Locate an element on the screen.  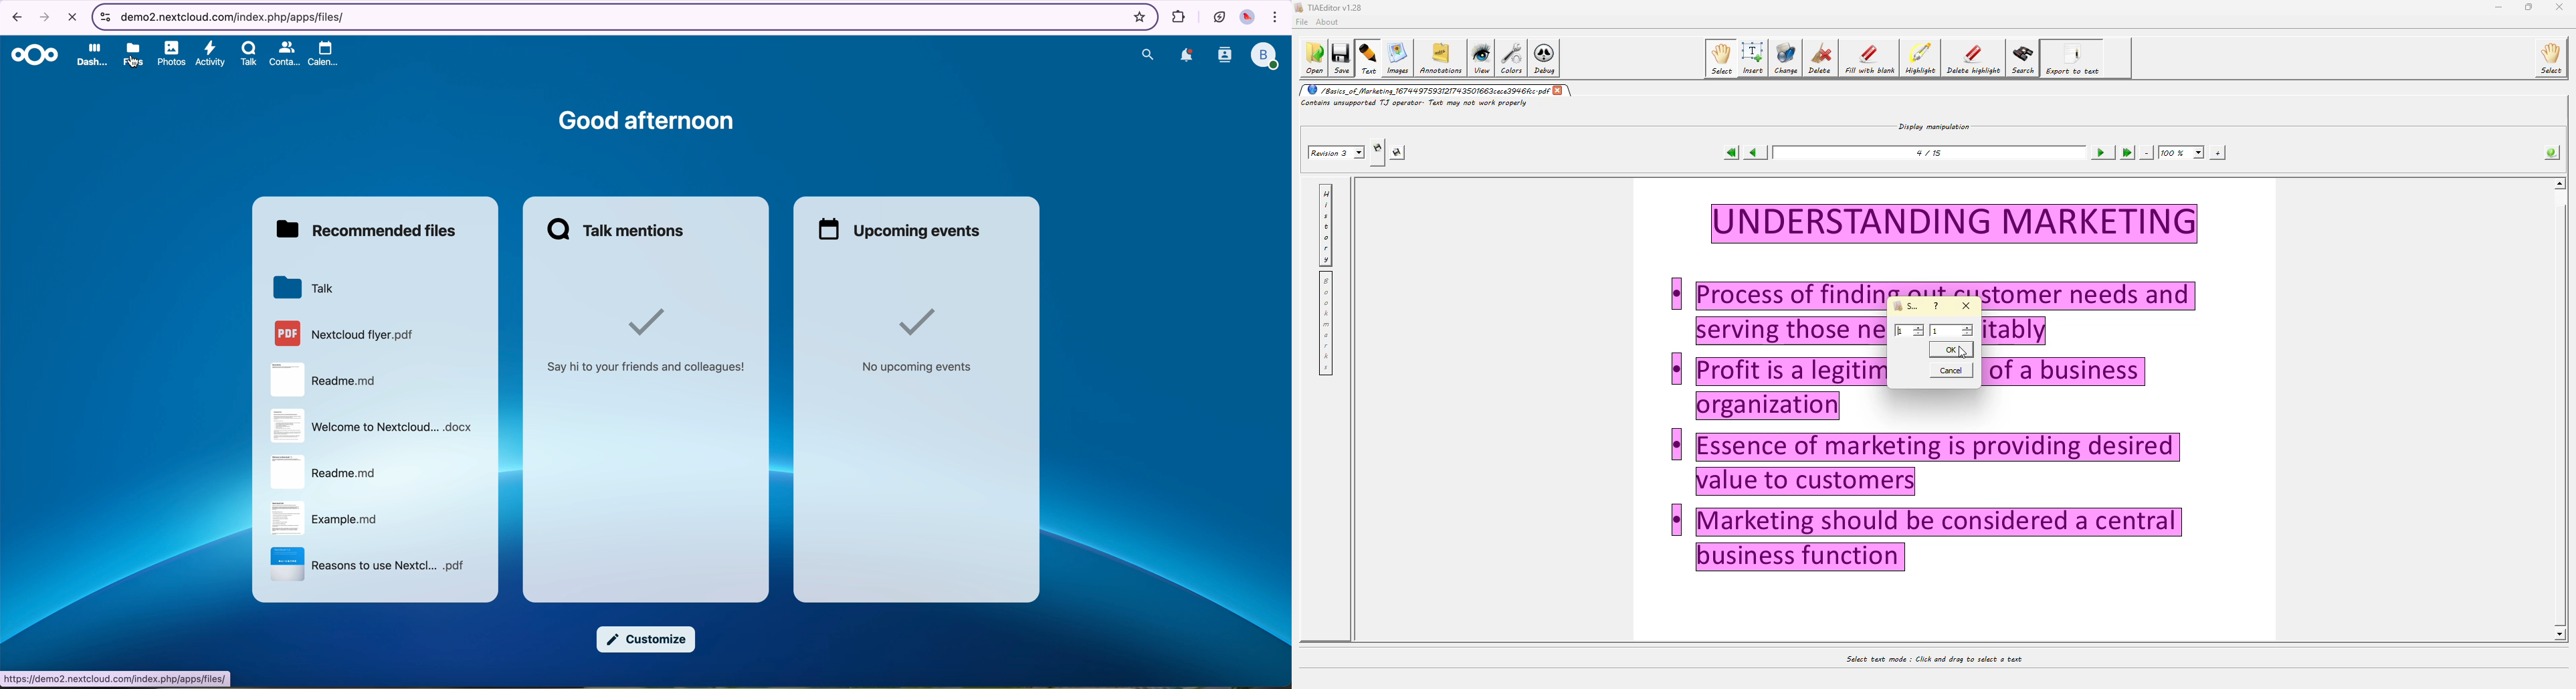
customize button is located at coordinates (645, 640).